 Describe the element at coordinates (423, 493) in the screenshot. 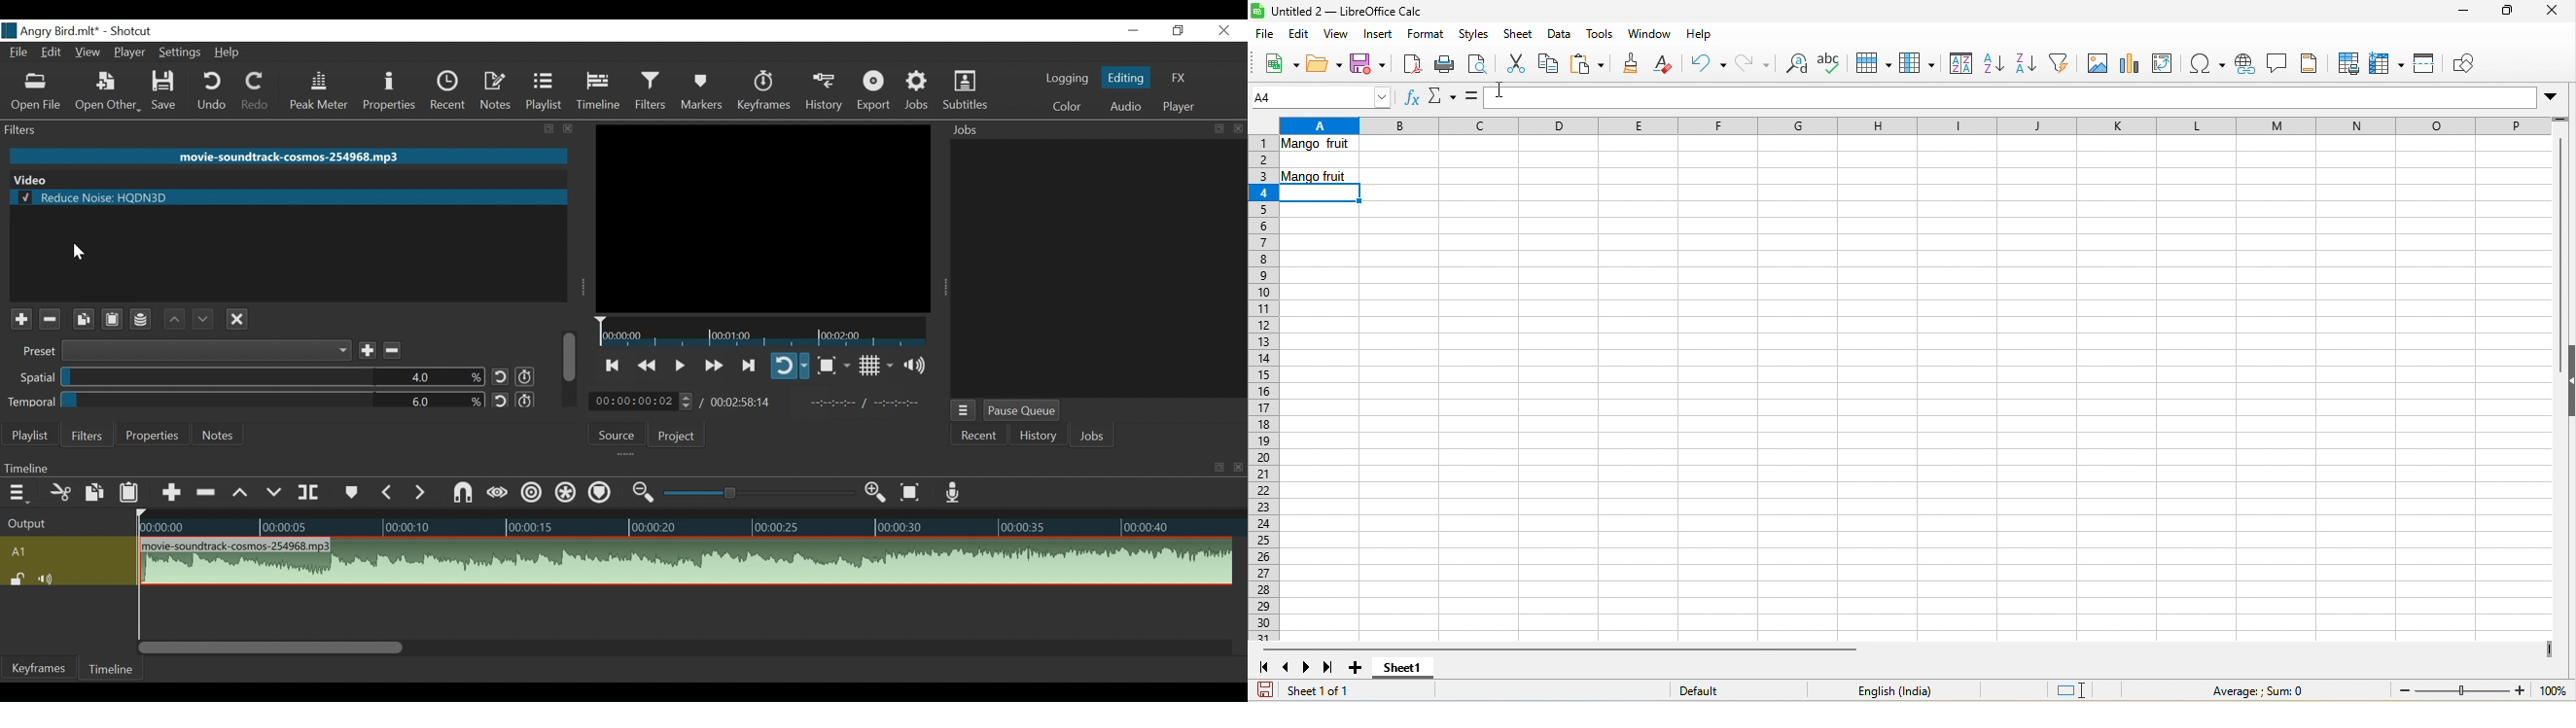

I see `Next Marker` at that location.